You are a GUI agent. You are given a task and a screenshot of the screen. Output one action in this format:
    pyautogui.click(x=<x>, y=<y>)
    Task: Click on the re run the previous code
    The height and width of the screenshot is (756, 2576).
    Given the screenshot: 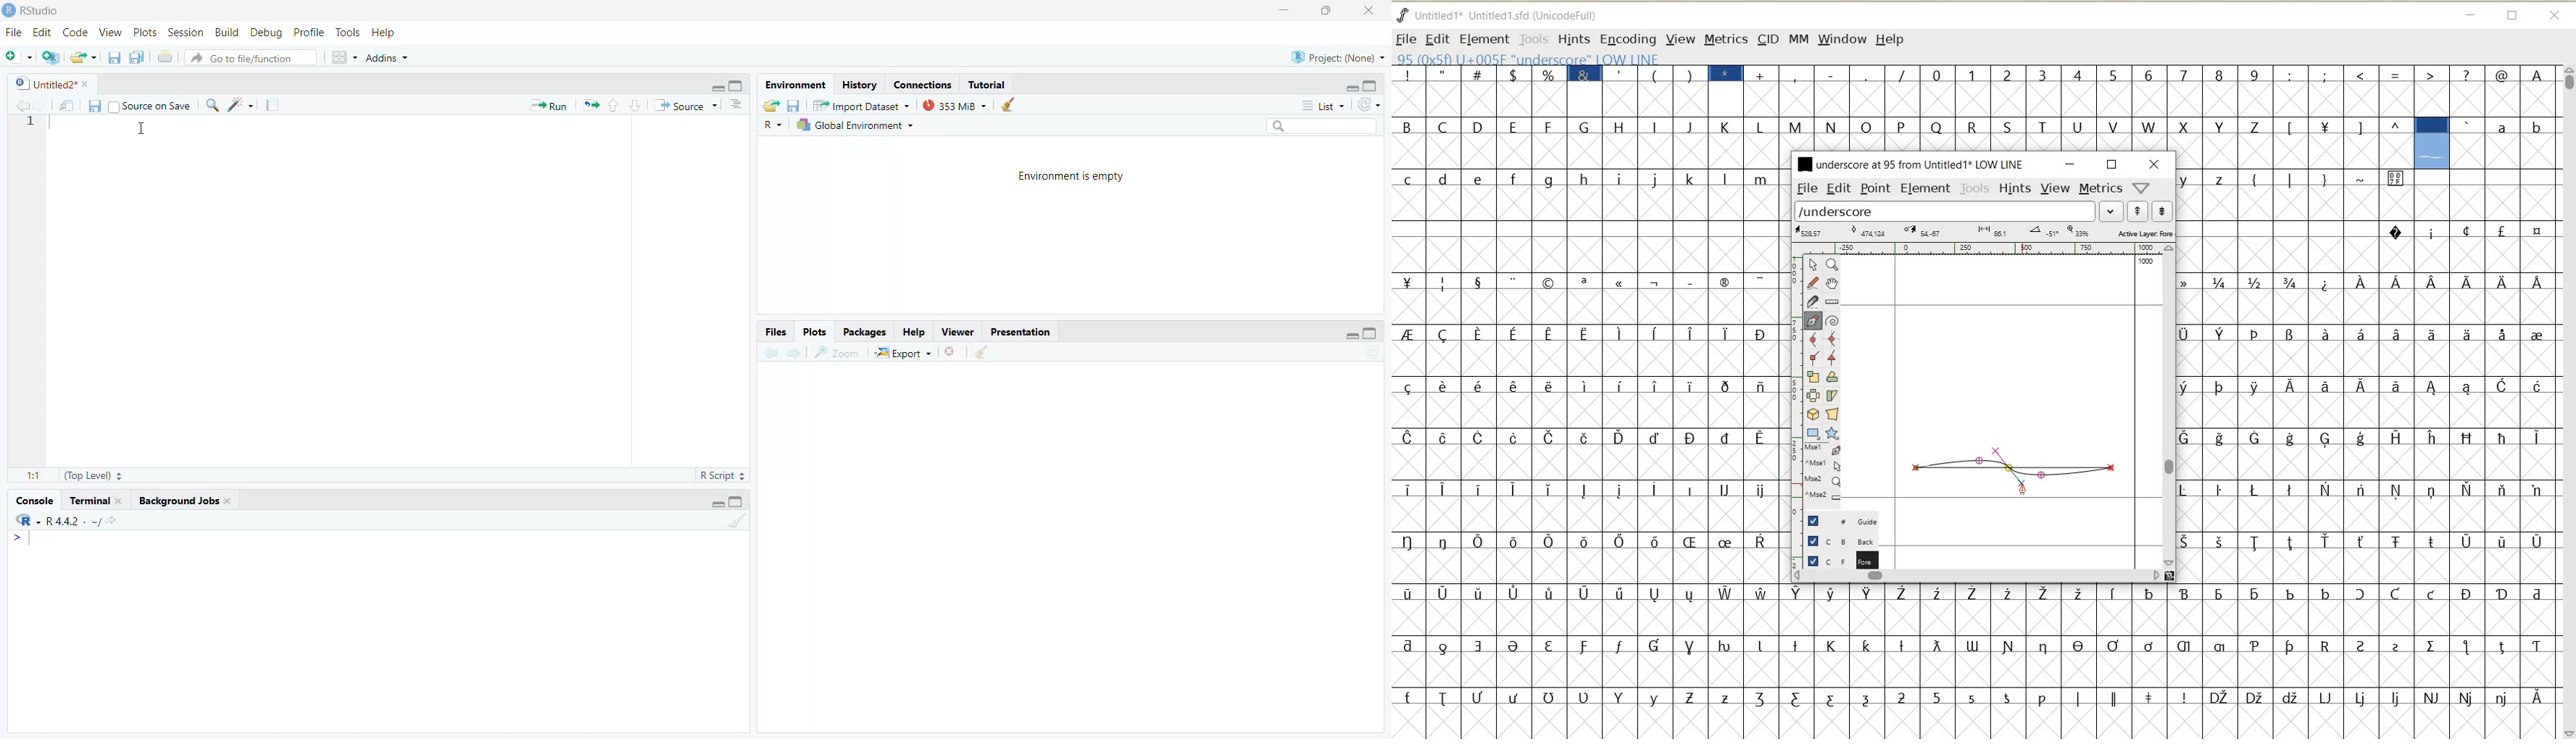 What is the action you would take?
    pyautogui.click(x=590, y=106)
    